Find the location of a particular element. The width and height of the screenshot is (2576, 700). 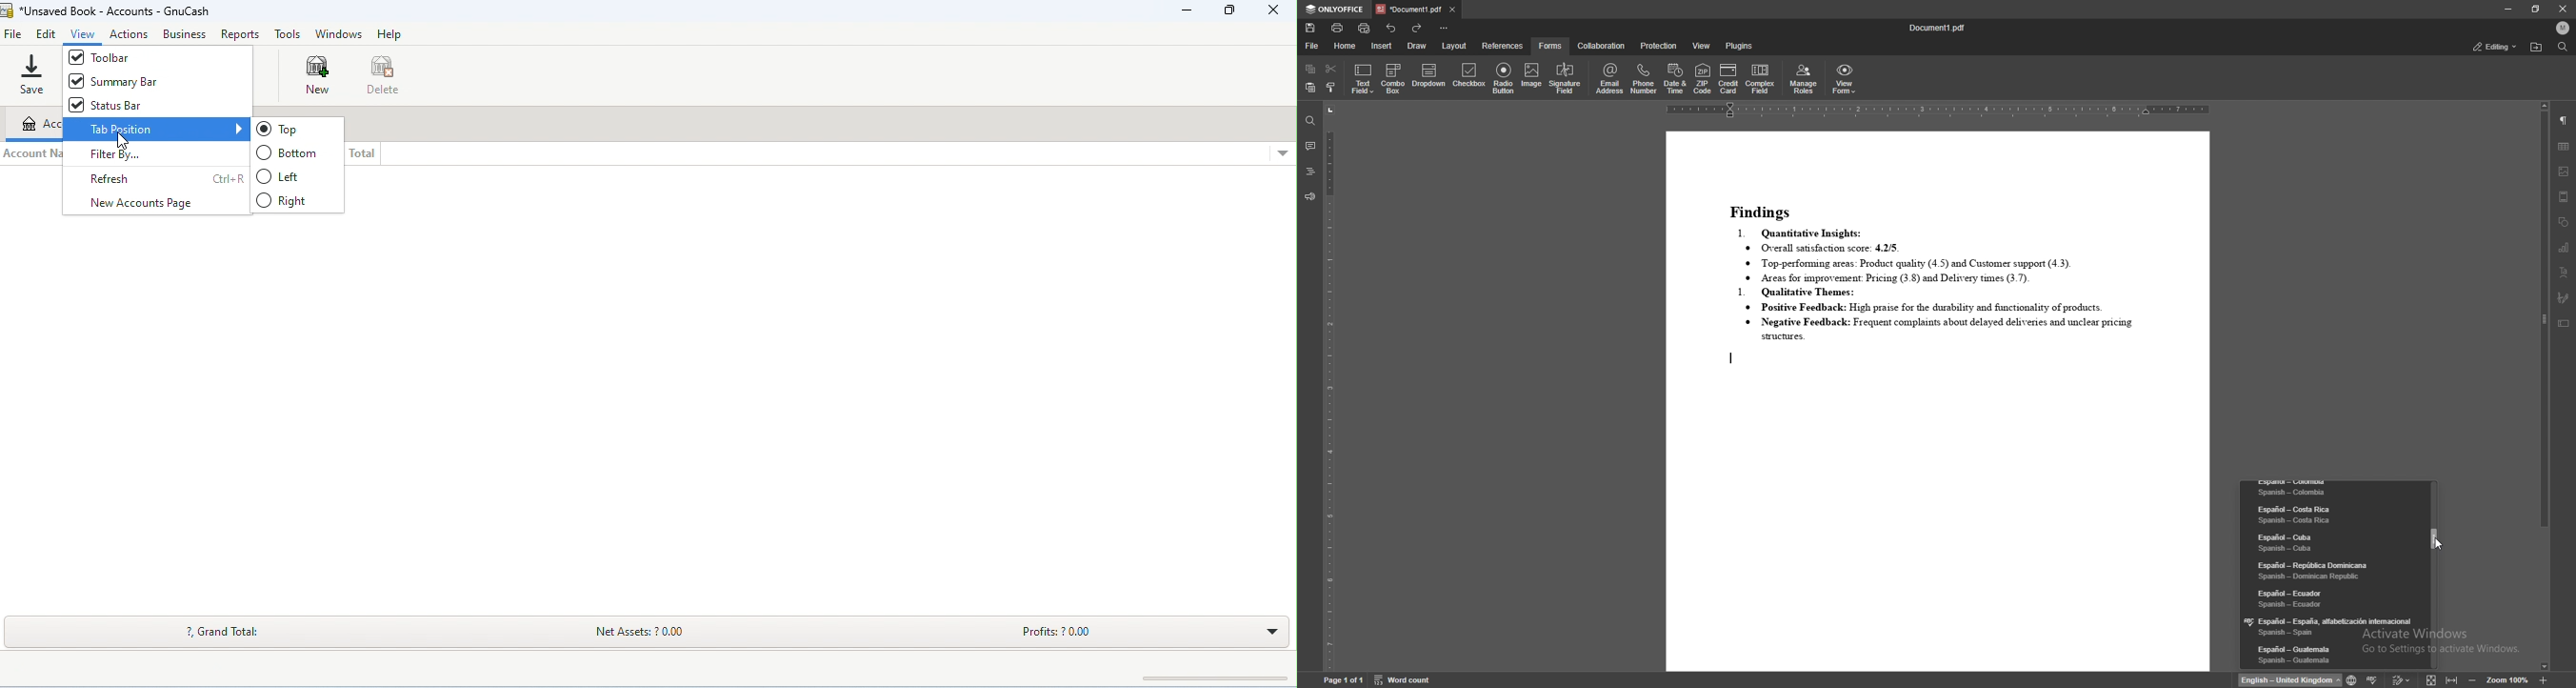

new is located at coordinates (323, 75).